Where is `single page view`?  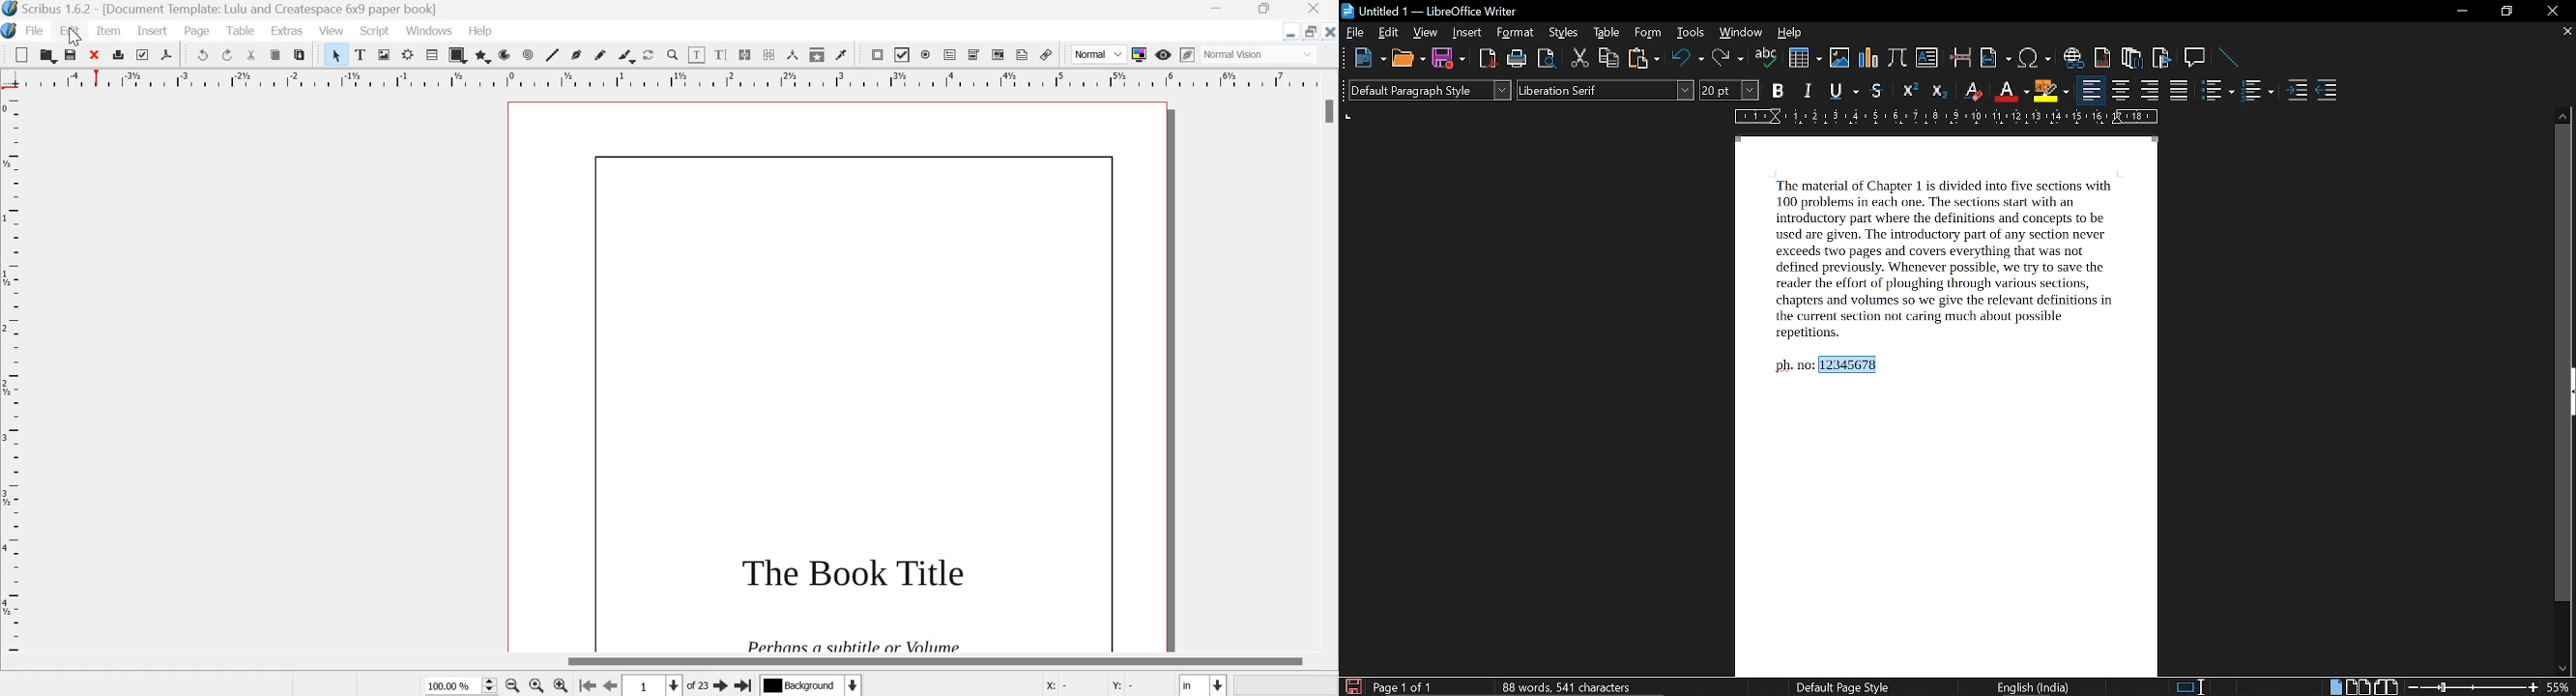 single page view is located at coordinates (2334, 686).